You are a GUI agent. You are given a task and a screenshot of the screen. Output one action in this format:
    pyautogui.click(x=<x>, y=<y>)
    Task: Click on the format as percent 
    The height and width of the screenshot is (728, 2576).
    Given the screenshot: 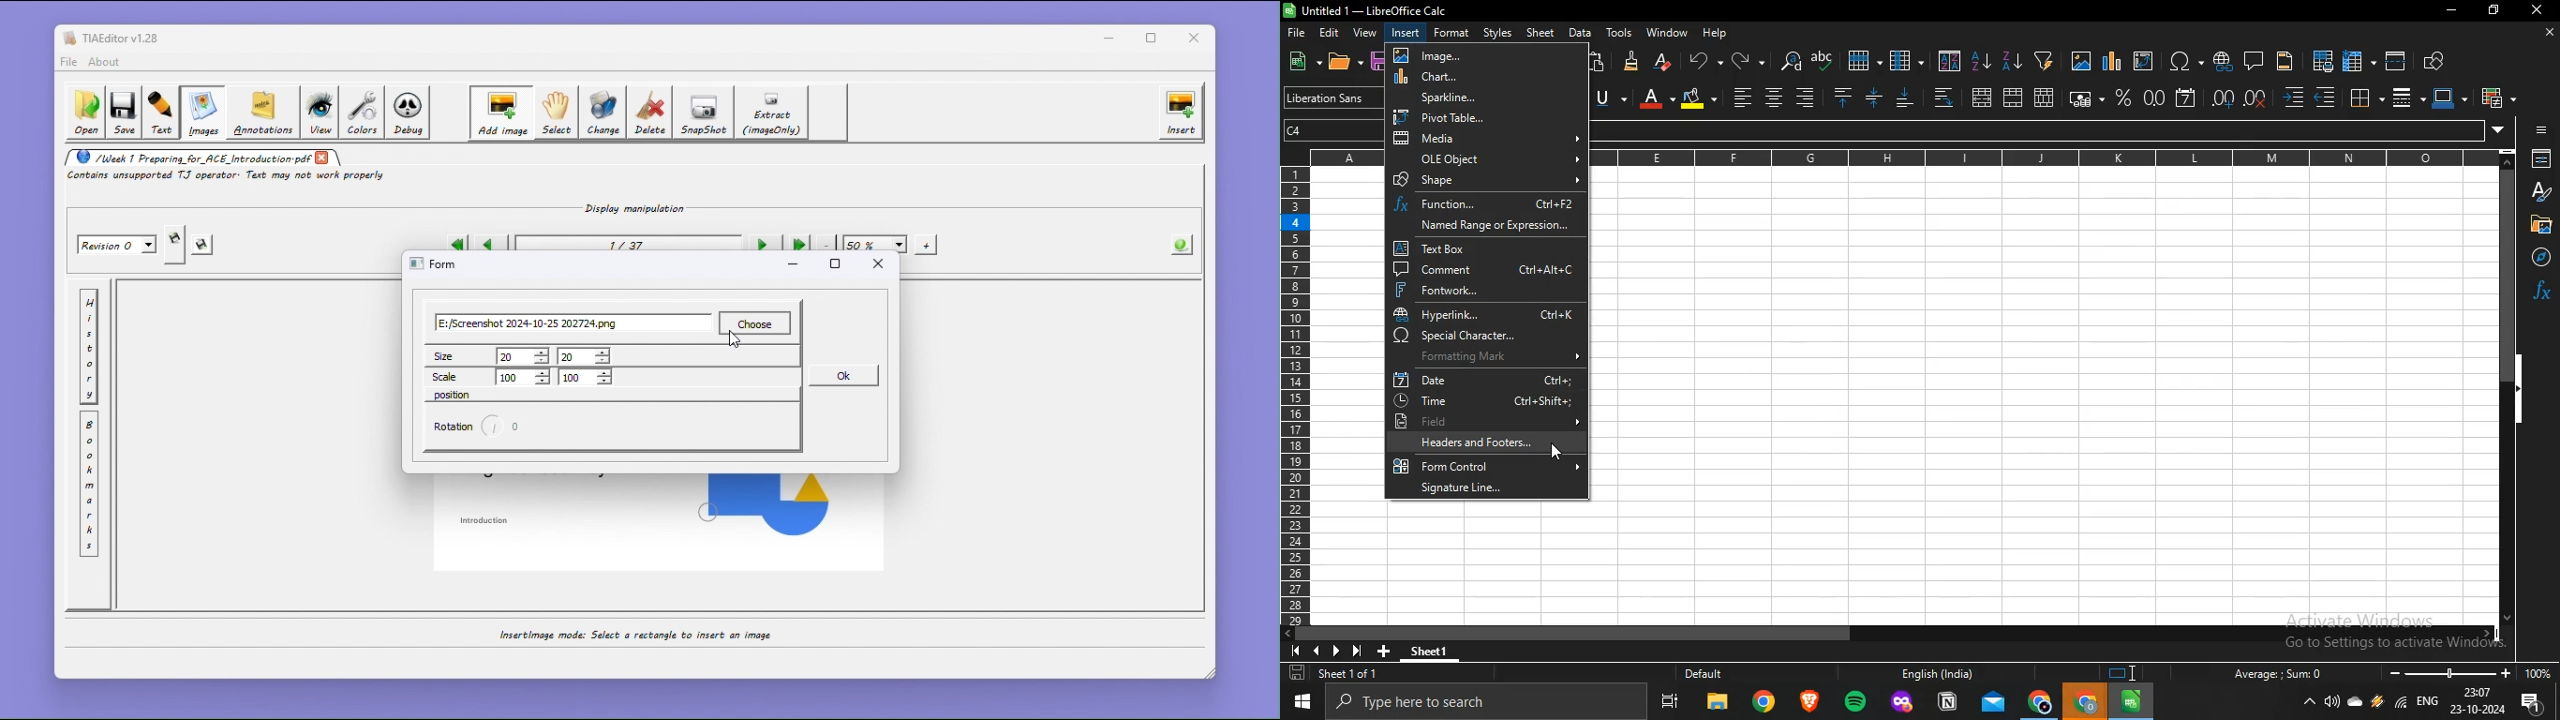 What is the action you would take?
    pyautogui.click(x=2123, y=97)
    